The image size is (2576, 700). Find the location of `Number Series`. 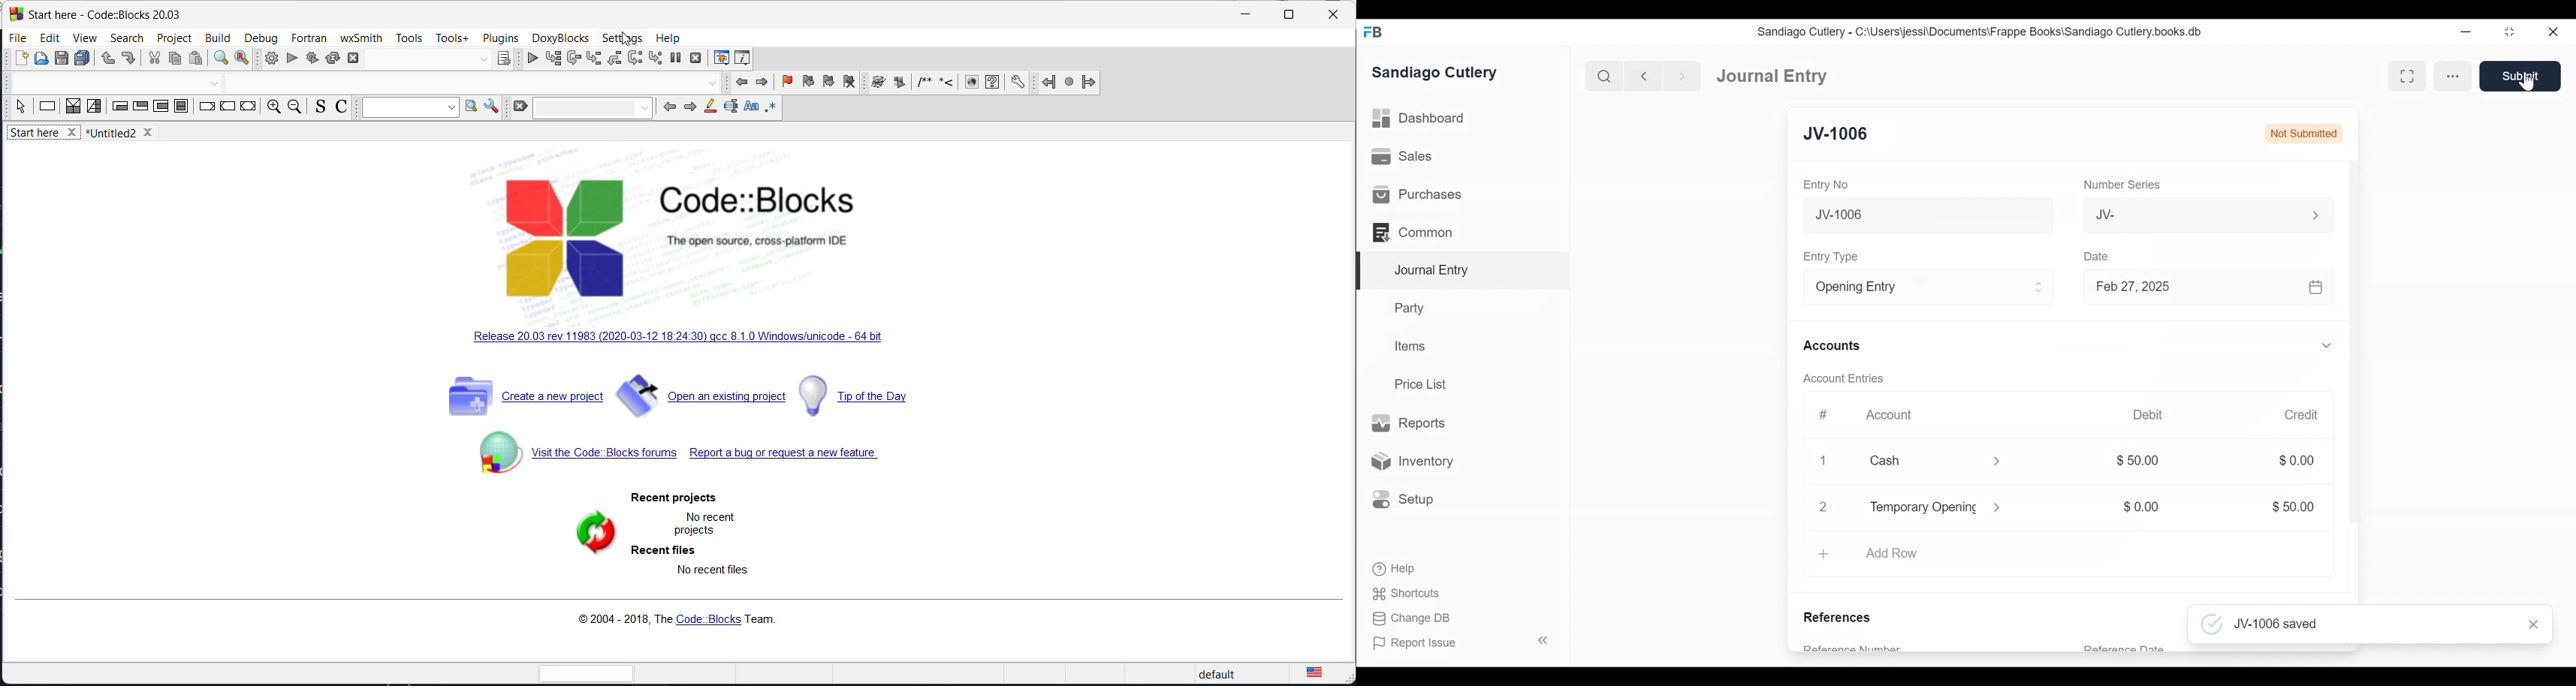

Number Series is located at coordinates (2121, 185).